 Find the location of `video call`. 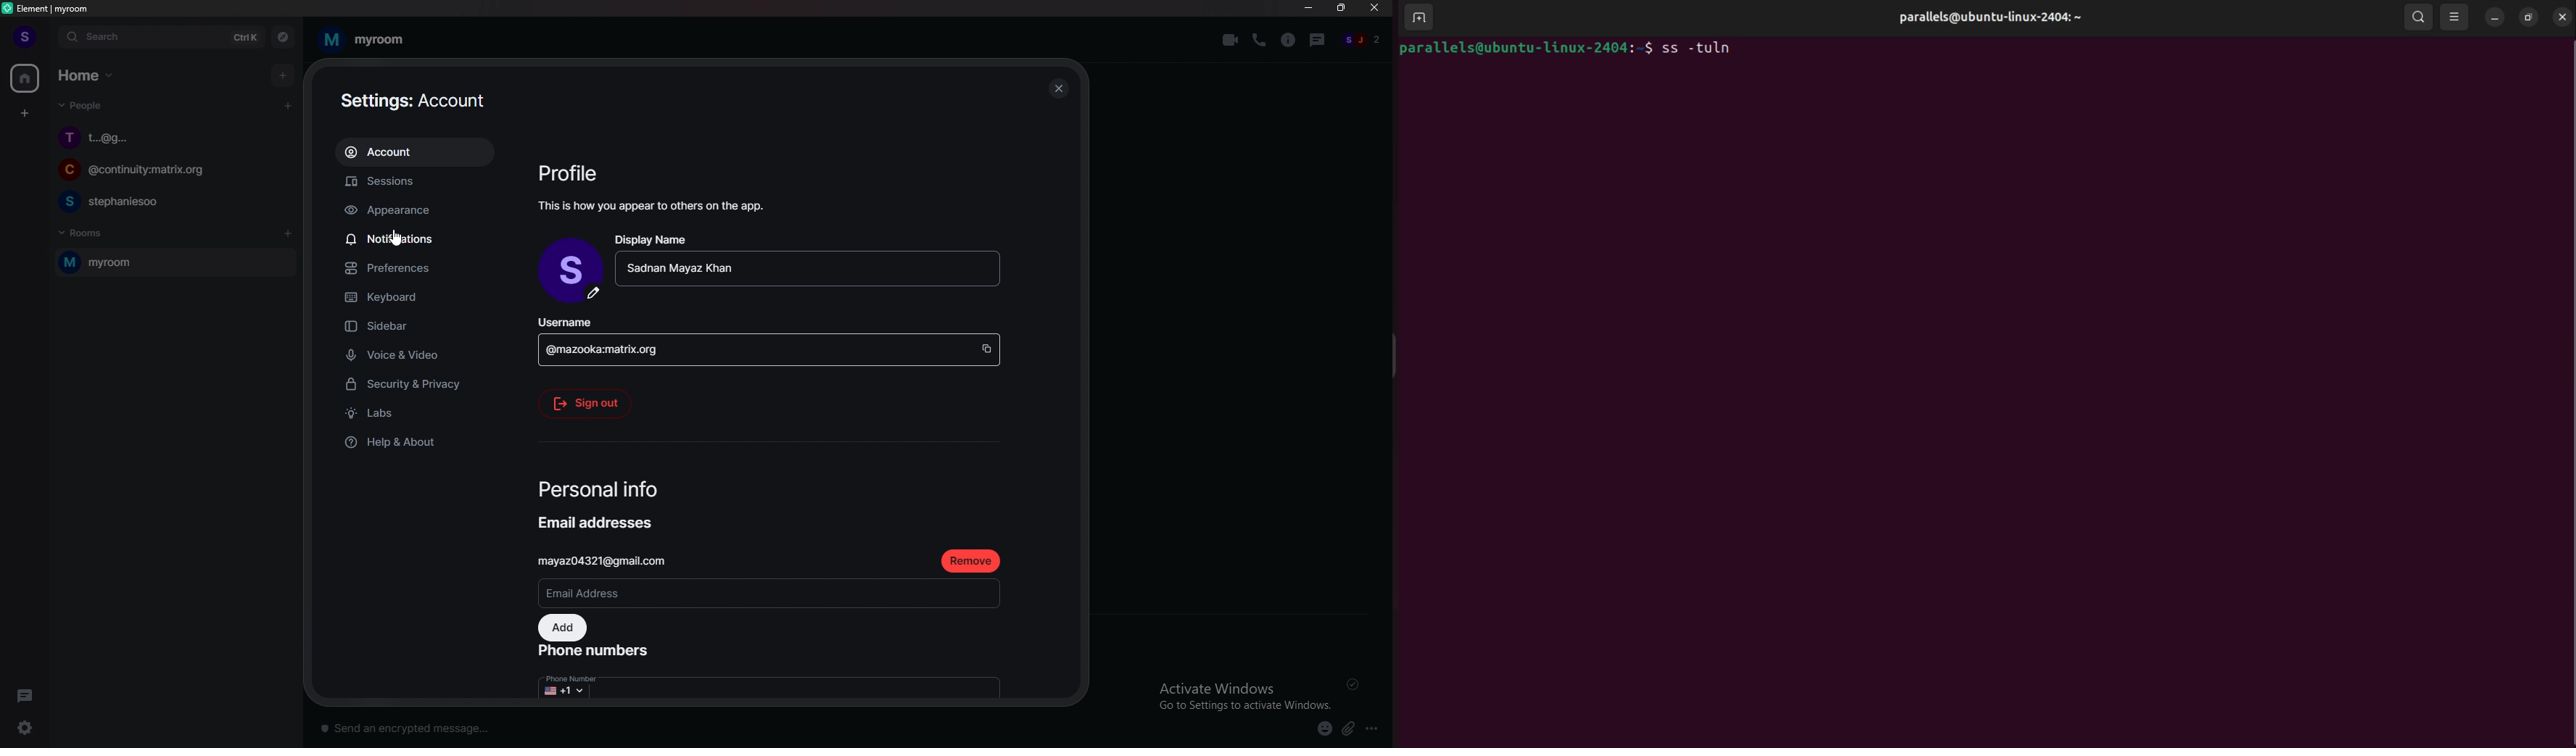

video call is located at coordinates (1229, 40).